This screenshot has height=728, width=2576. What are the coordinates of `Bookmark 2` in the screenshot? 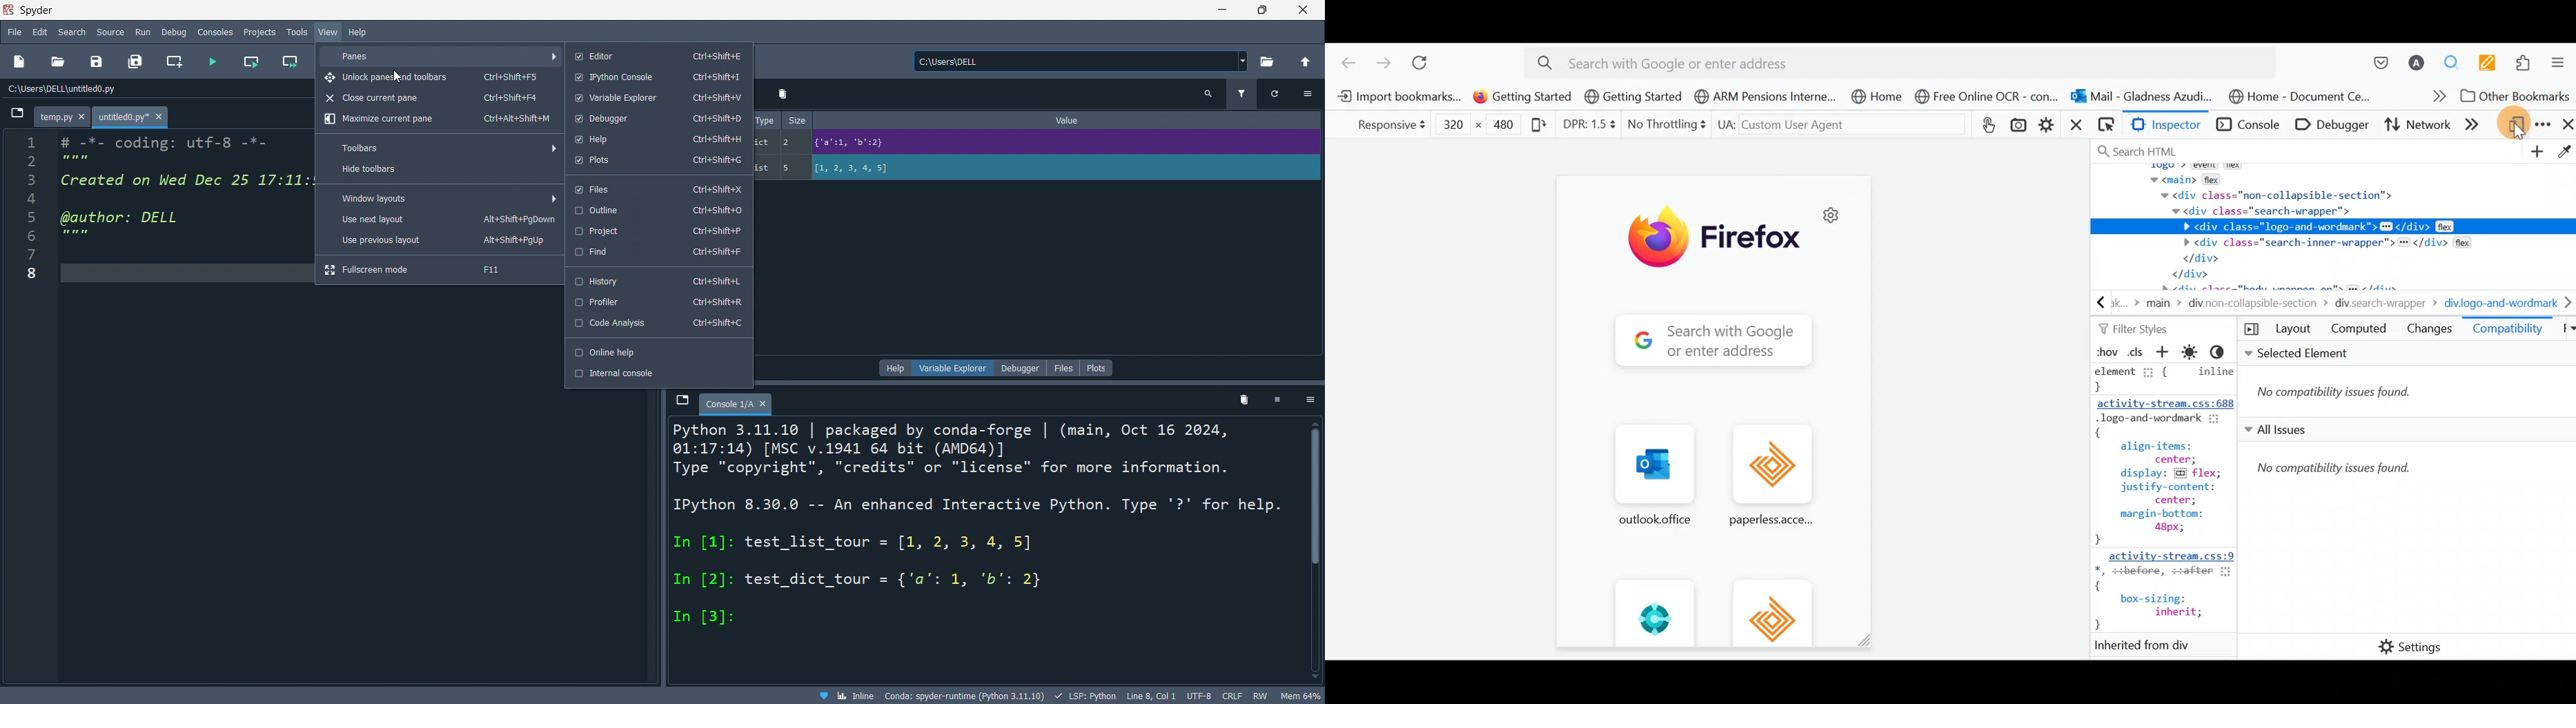 It's located at (1519, 98).